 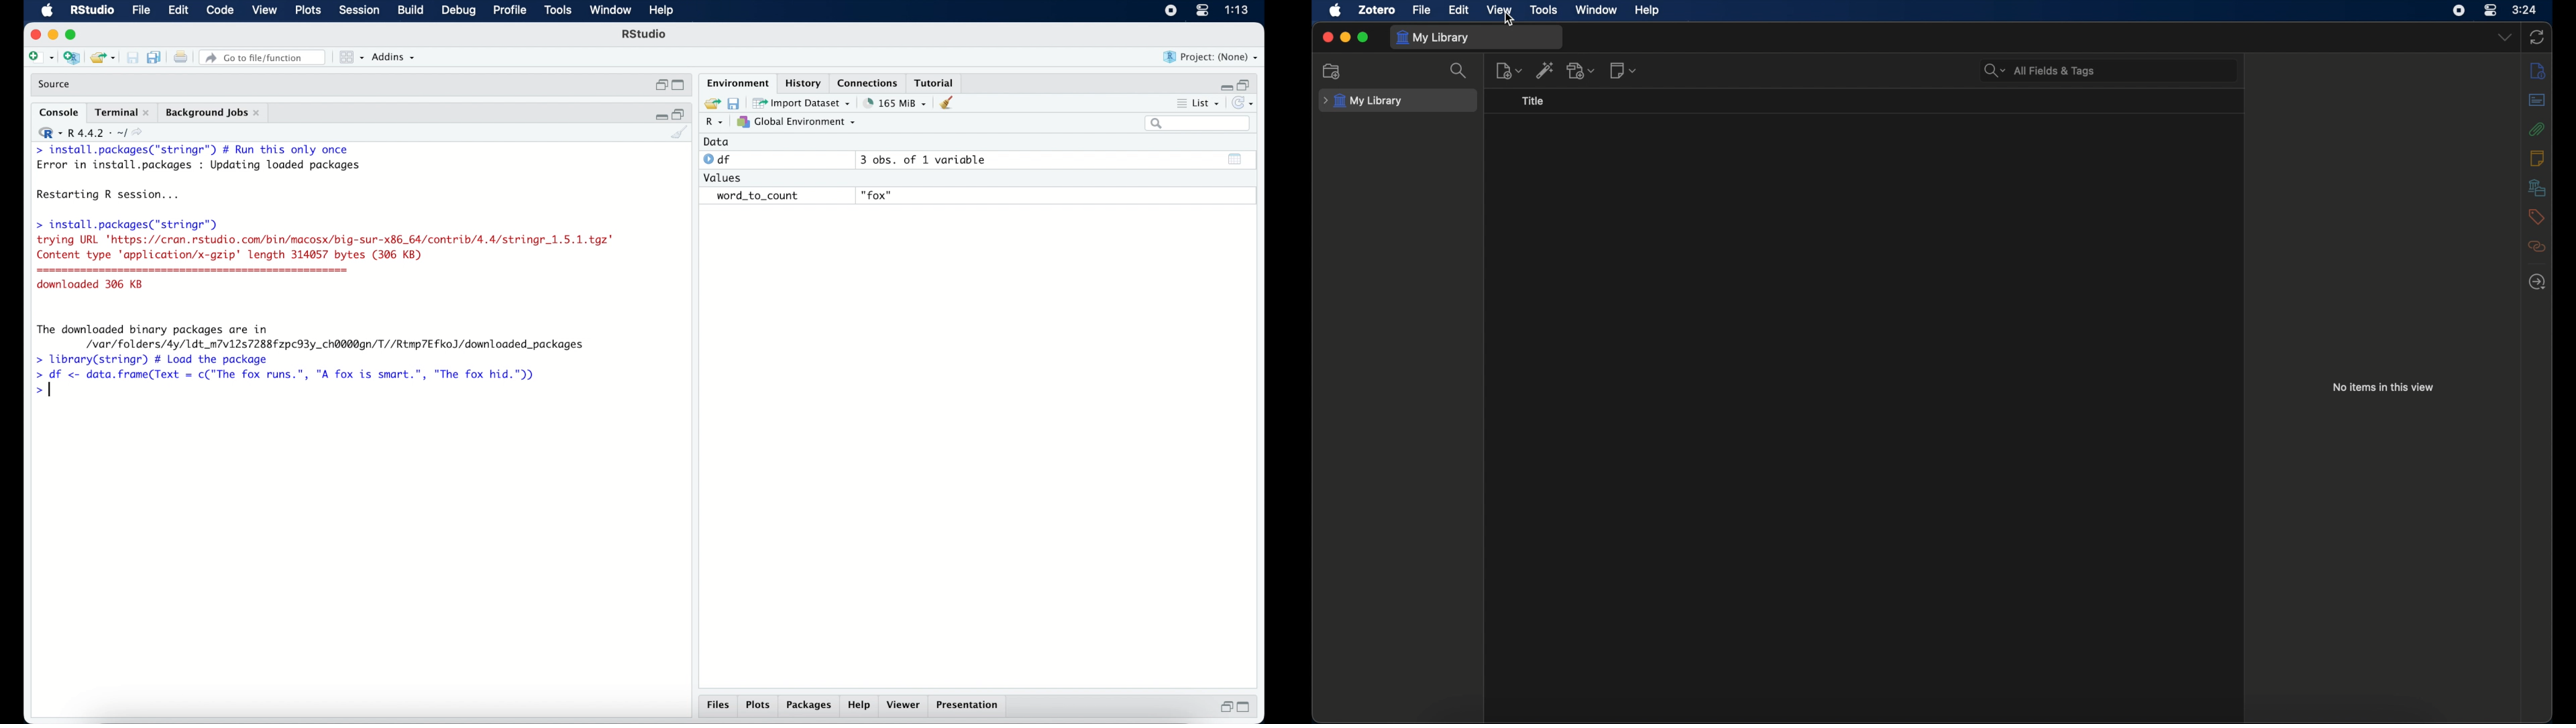 What do you see at coordinates (2383, 386) in the screenshot?
I see `no items in this view` at bounding box center [2383, 386].